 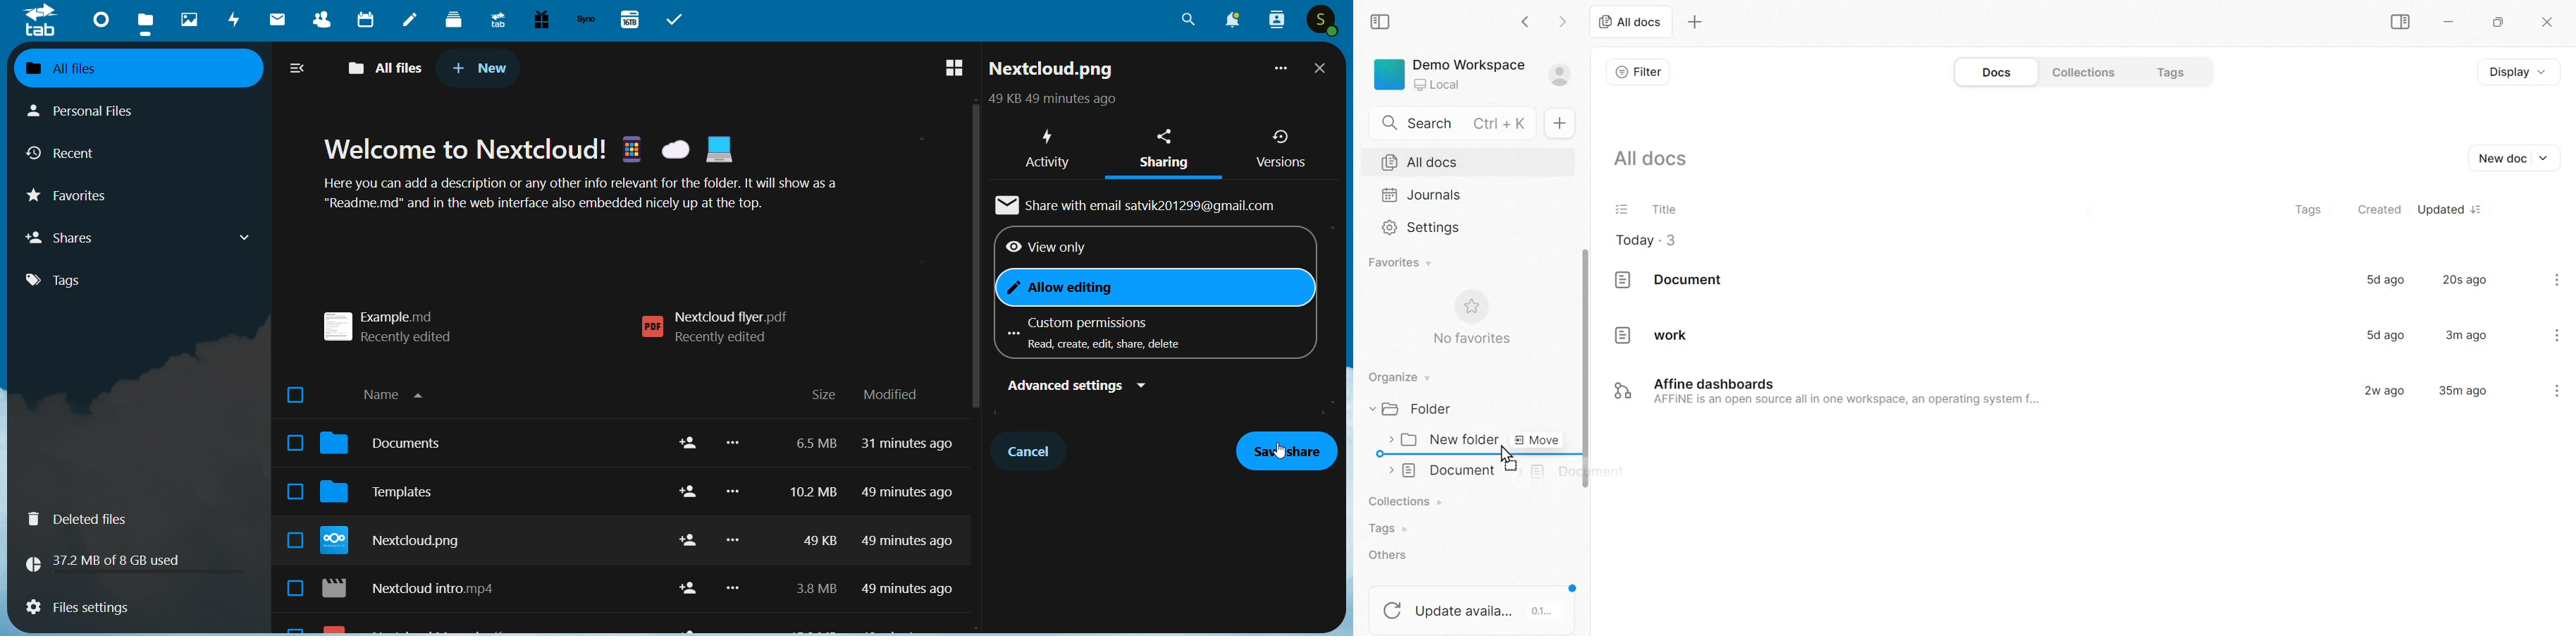 What do you see at coordinates (891, 395) in the screenshot?
I see `modified` at bounding box center [891, 395].